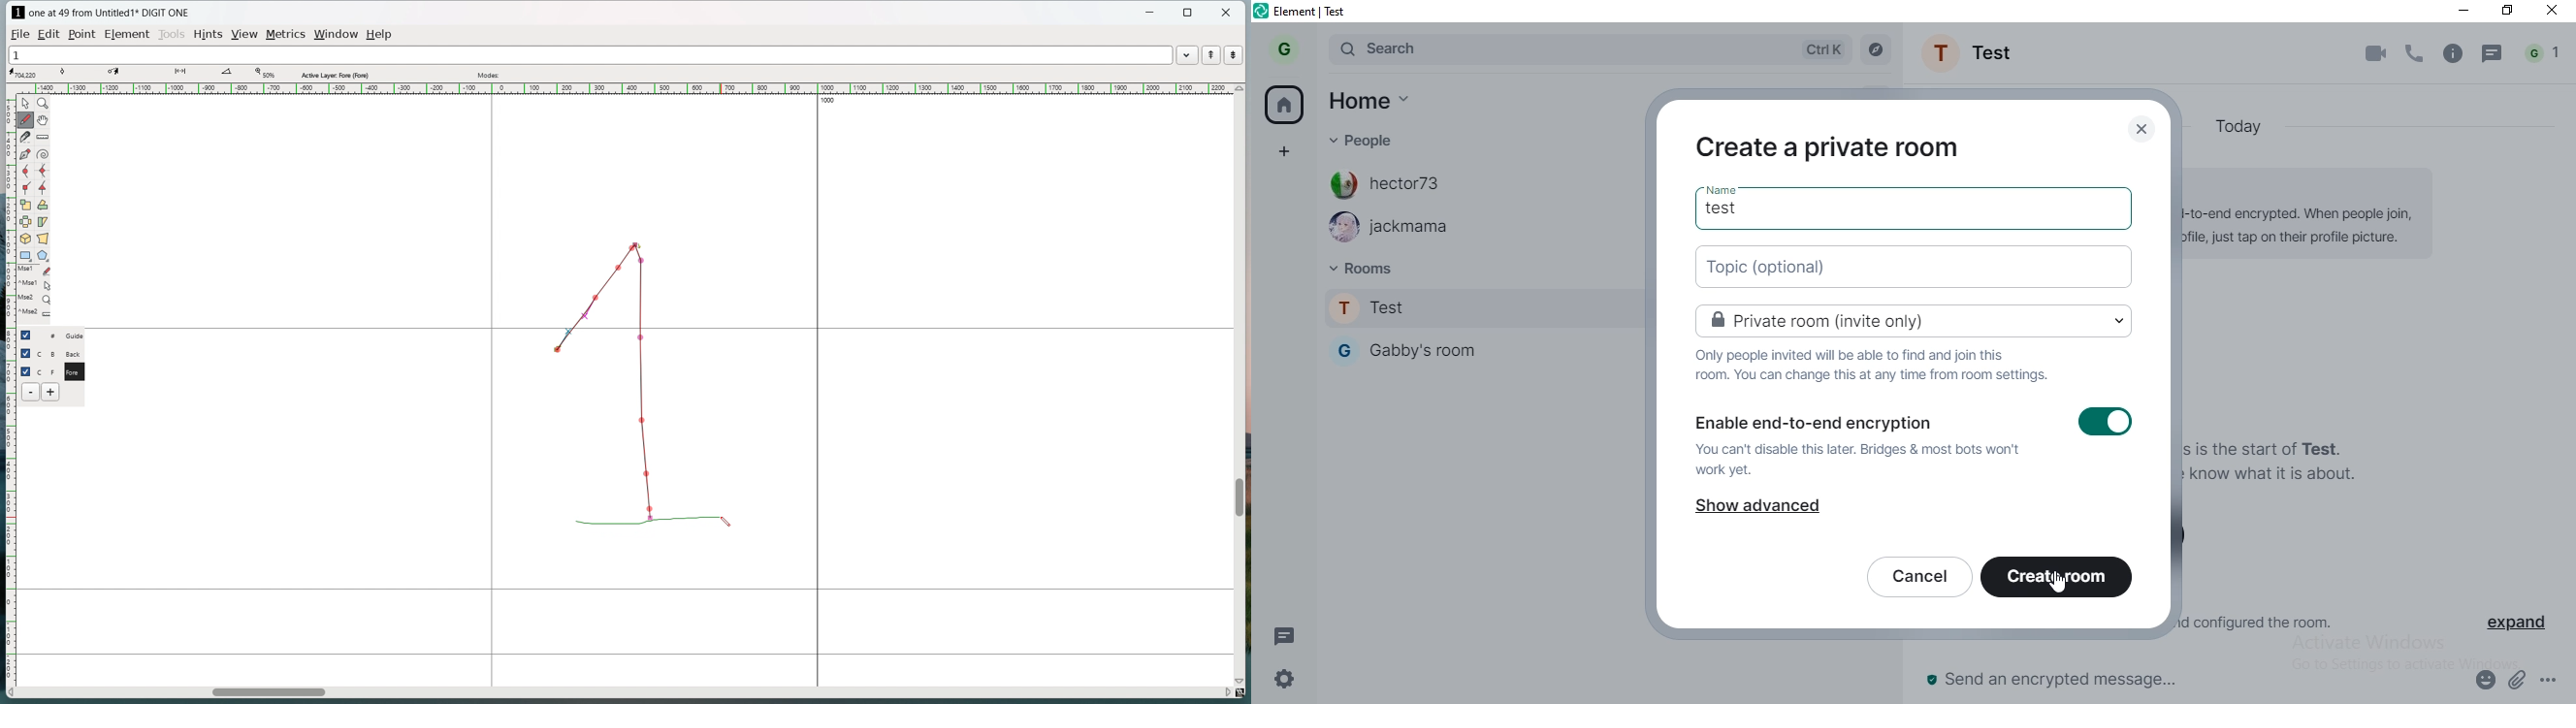 The width and height of the screenshot is (2576, 728). I want to click on cursor coordinate, so click(27, 73).